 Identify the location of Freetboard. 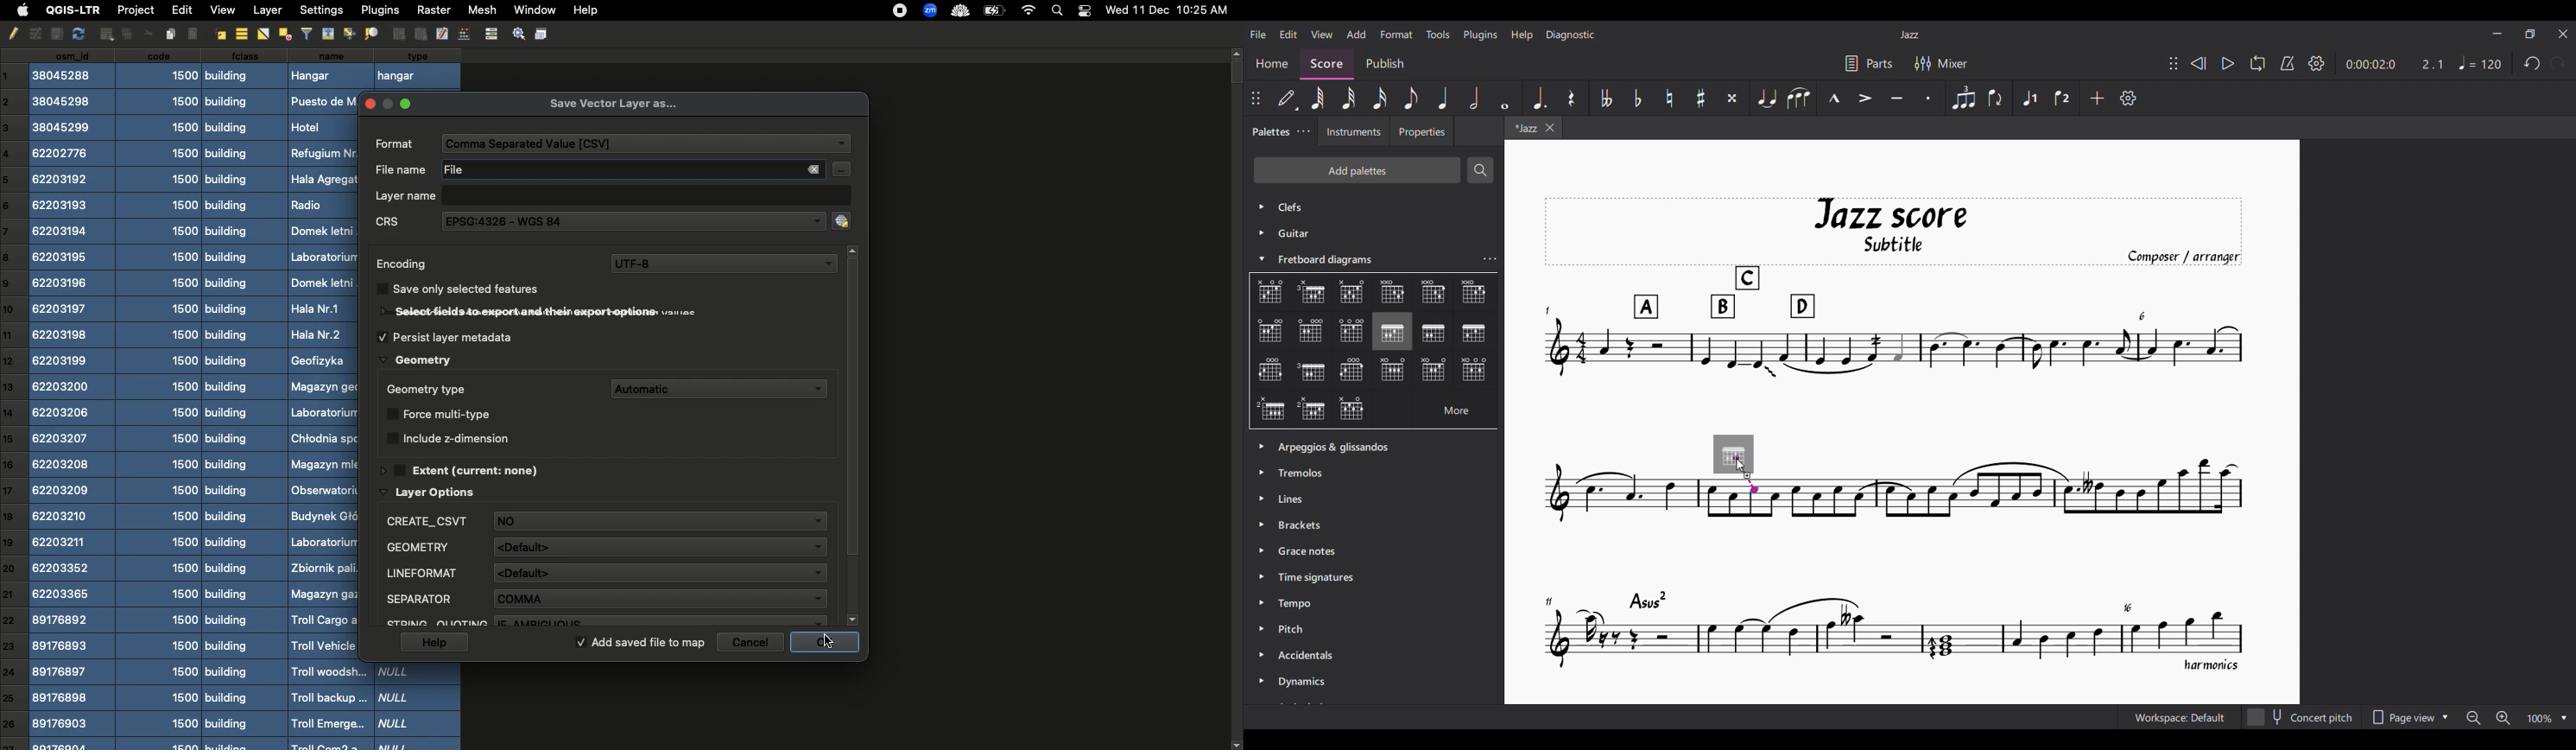
(1332, 260).